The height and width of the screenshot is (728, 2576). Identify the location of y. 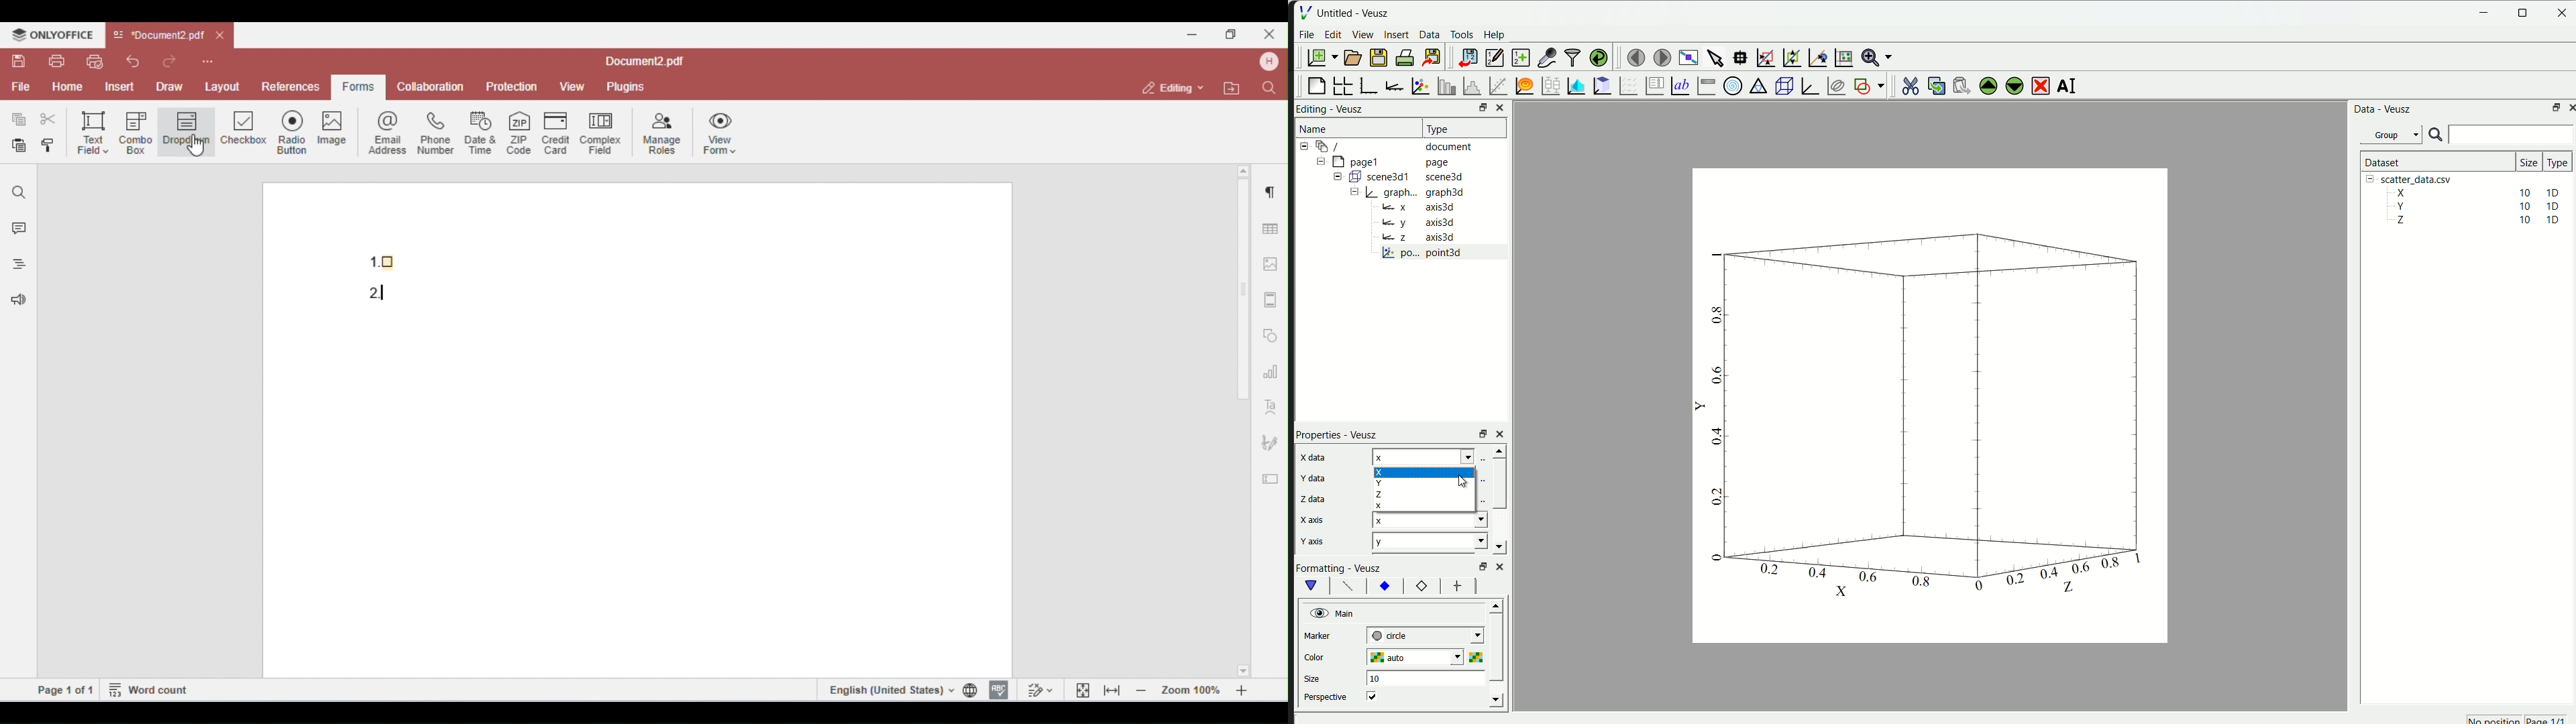
(1430, 542).